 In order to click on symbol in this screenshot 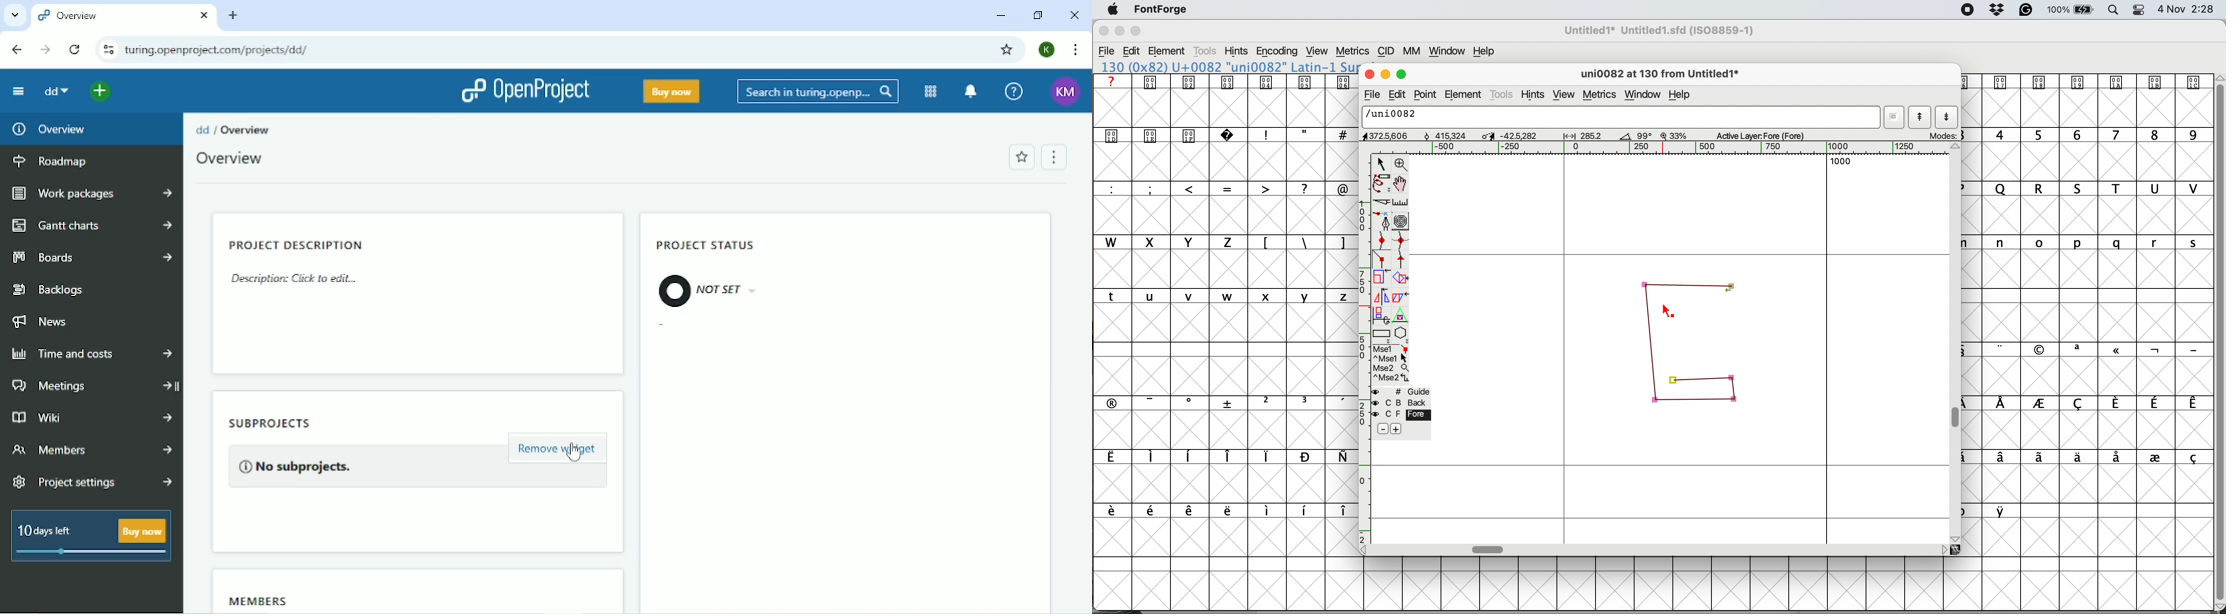, I will do `click(2004, 511)`.